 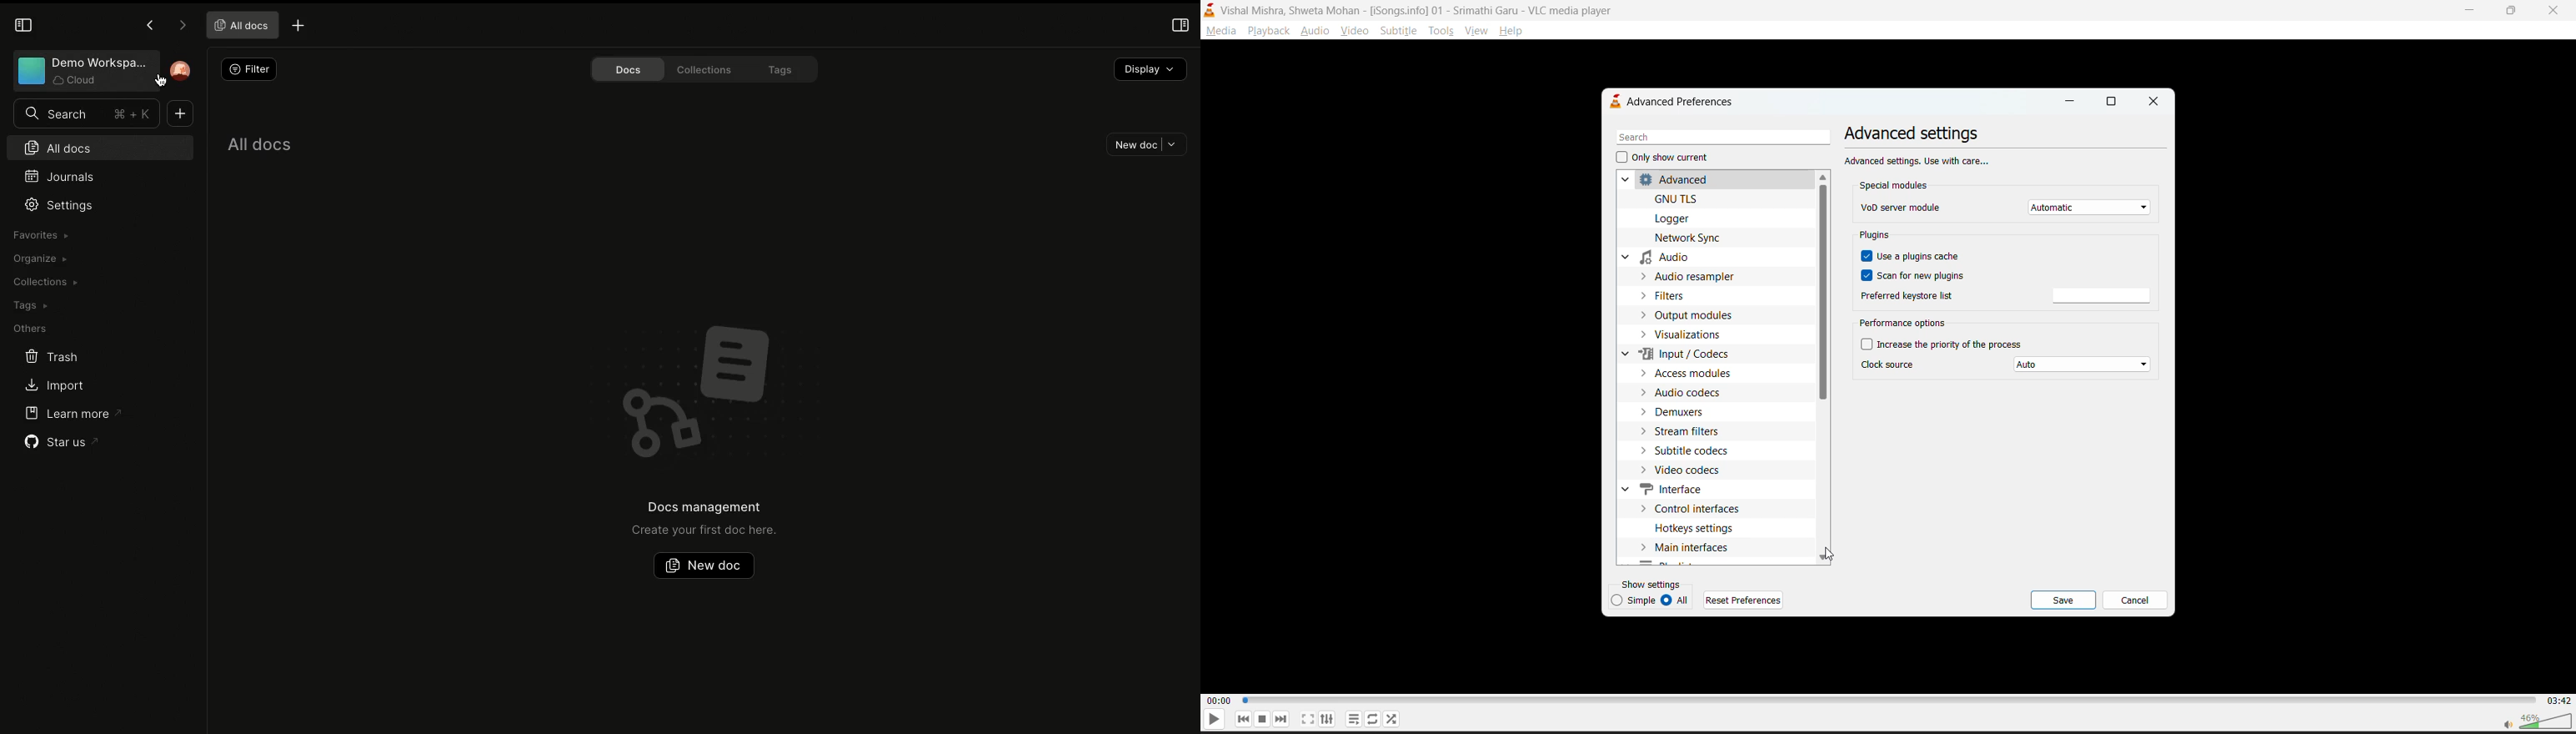 I want to click on main interfaces, so click(x=1691, y=546).